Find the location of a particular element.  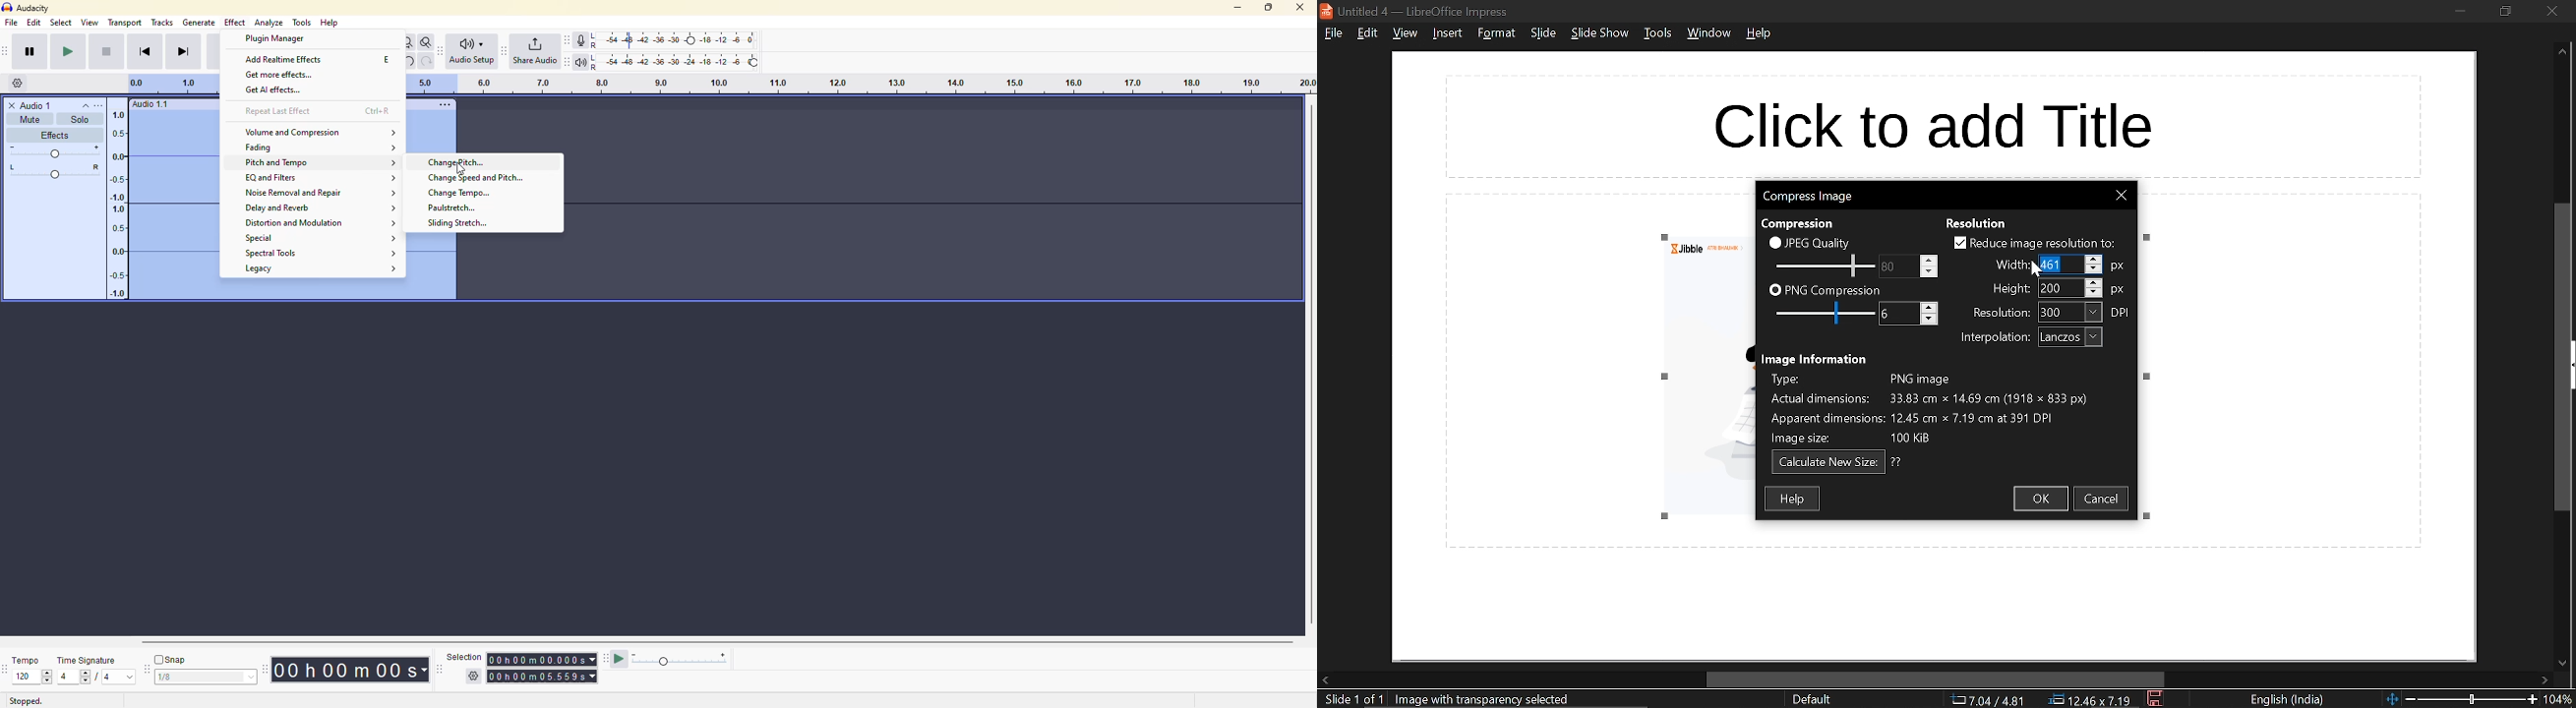

down is located at coordinates (47, 681).